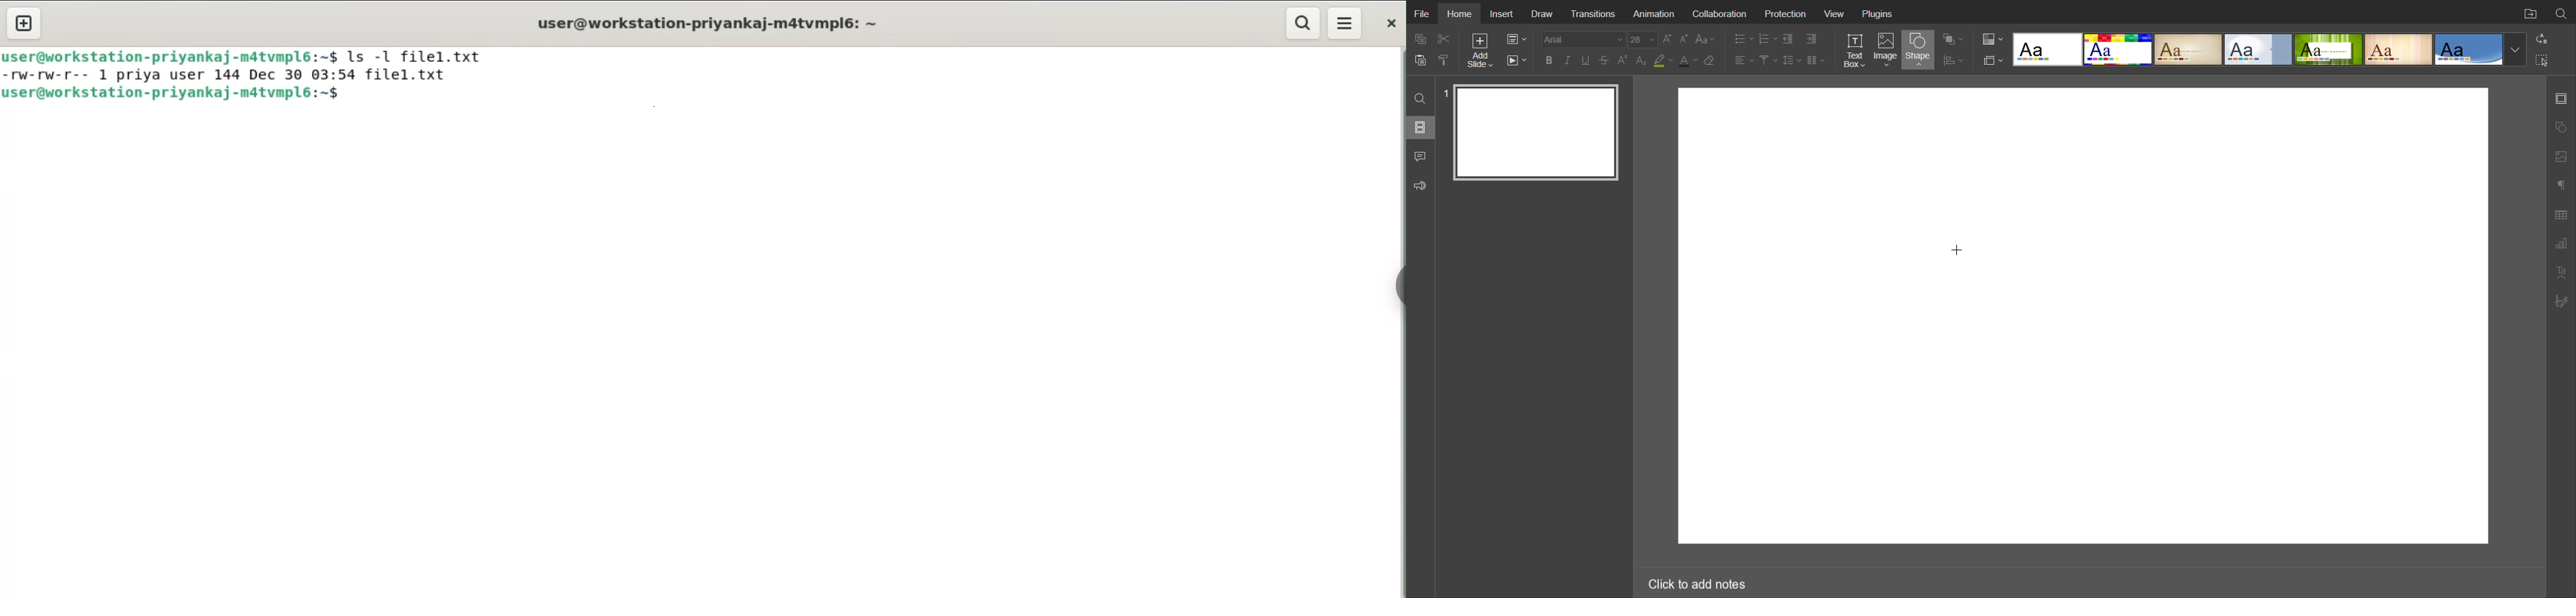  I want to click on Text Box, so click(1854, 50).